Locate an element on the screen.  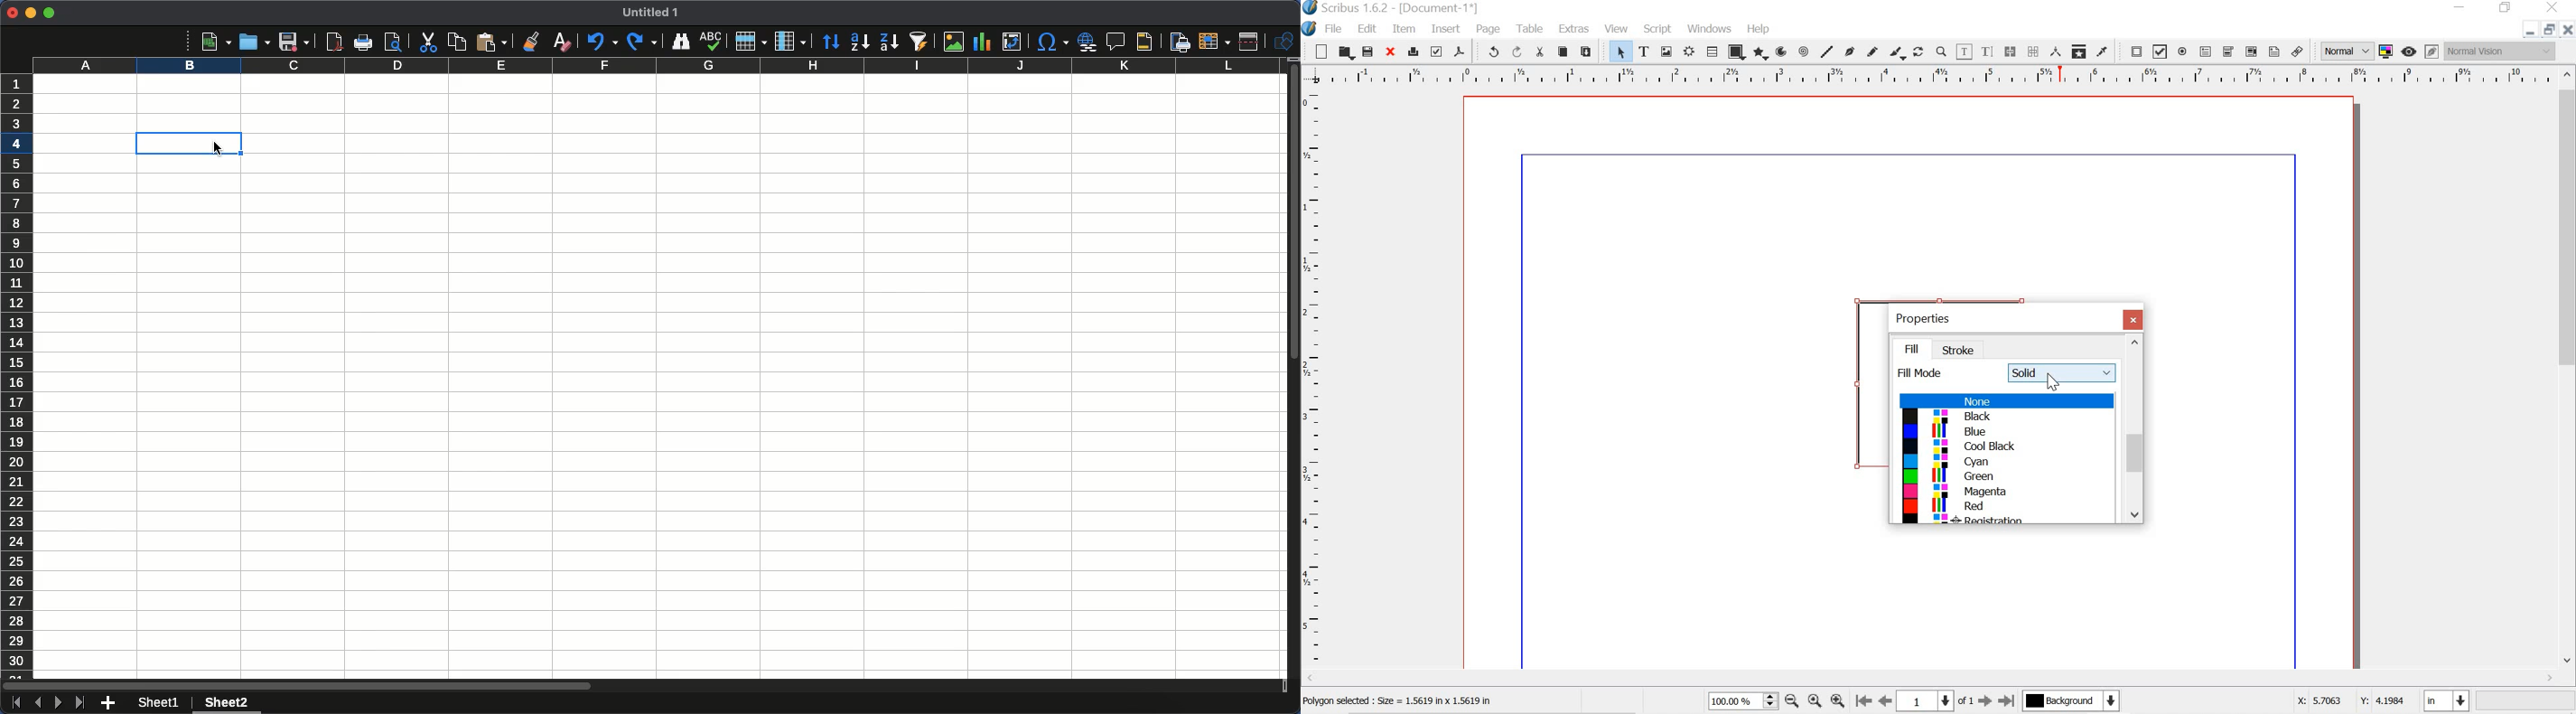
First sheet is located at coordinates (14, 703).